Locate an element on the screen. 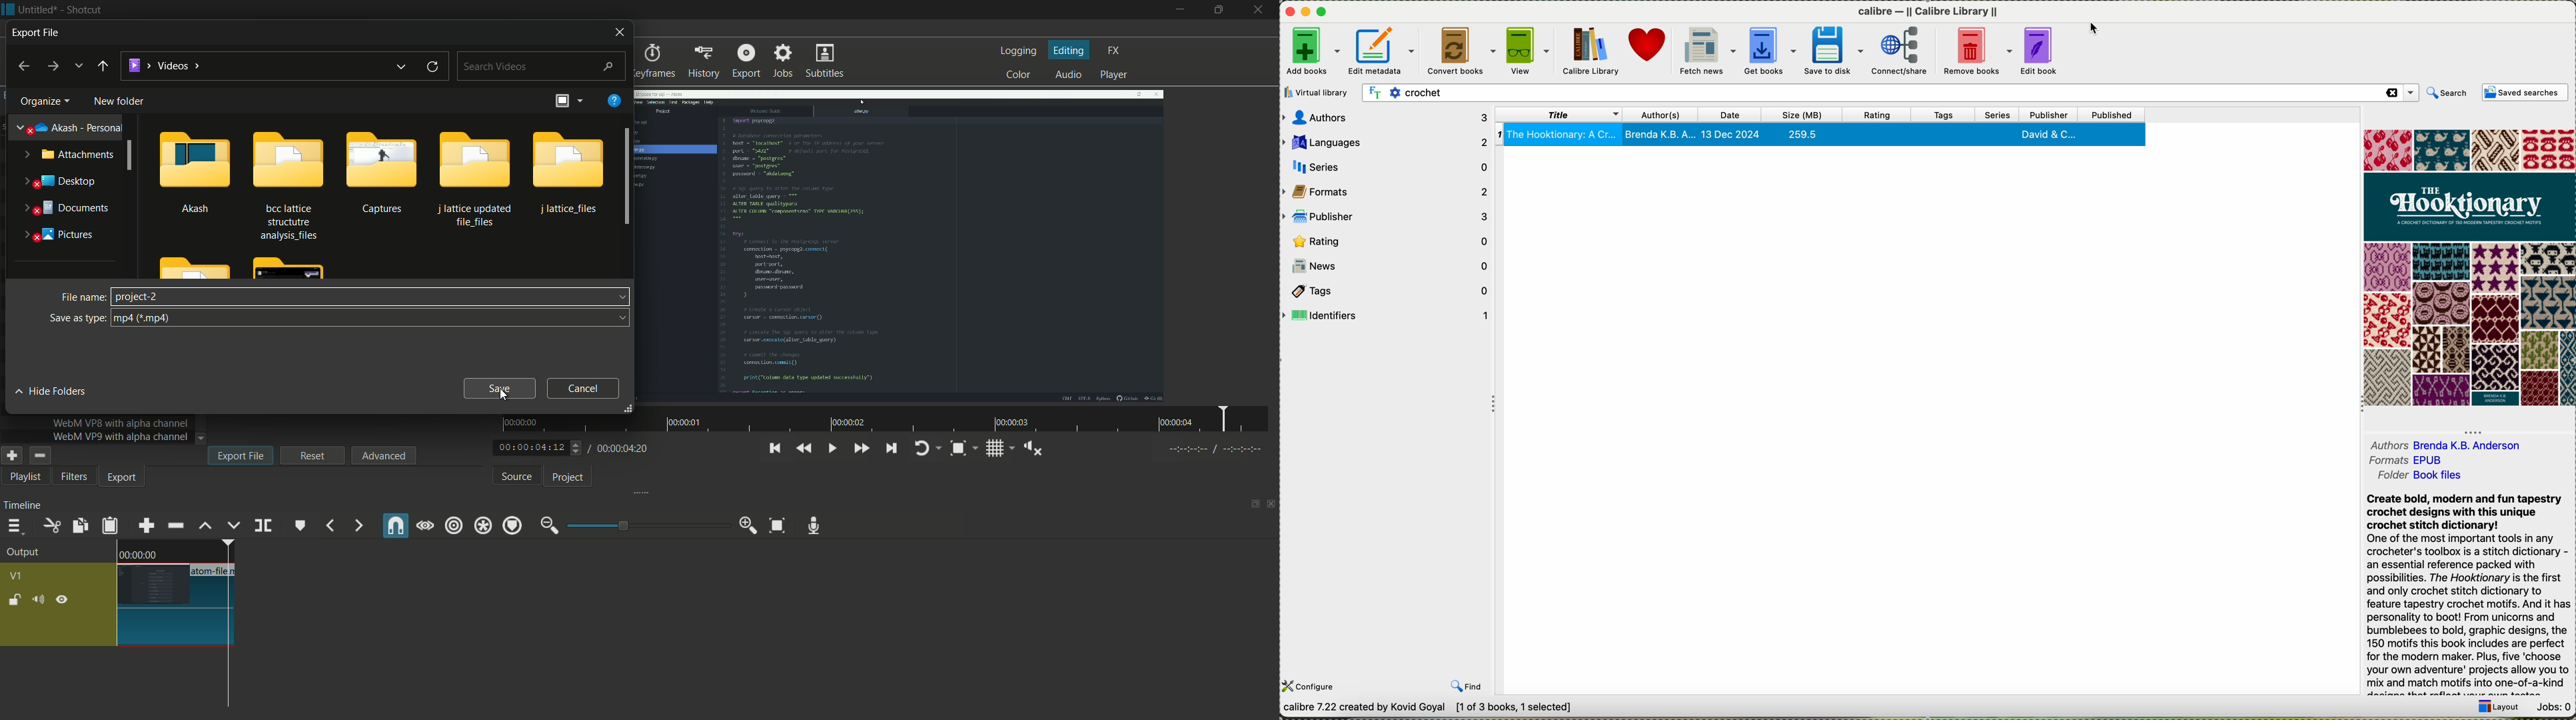 The width and height of the screenshot is (2576, 728). authors is located at coordinates (1386, 118).